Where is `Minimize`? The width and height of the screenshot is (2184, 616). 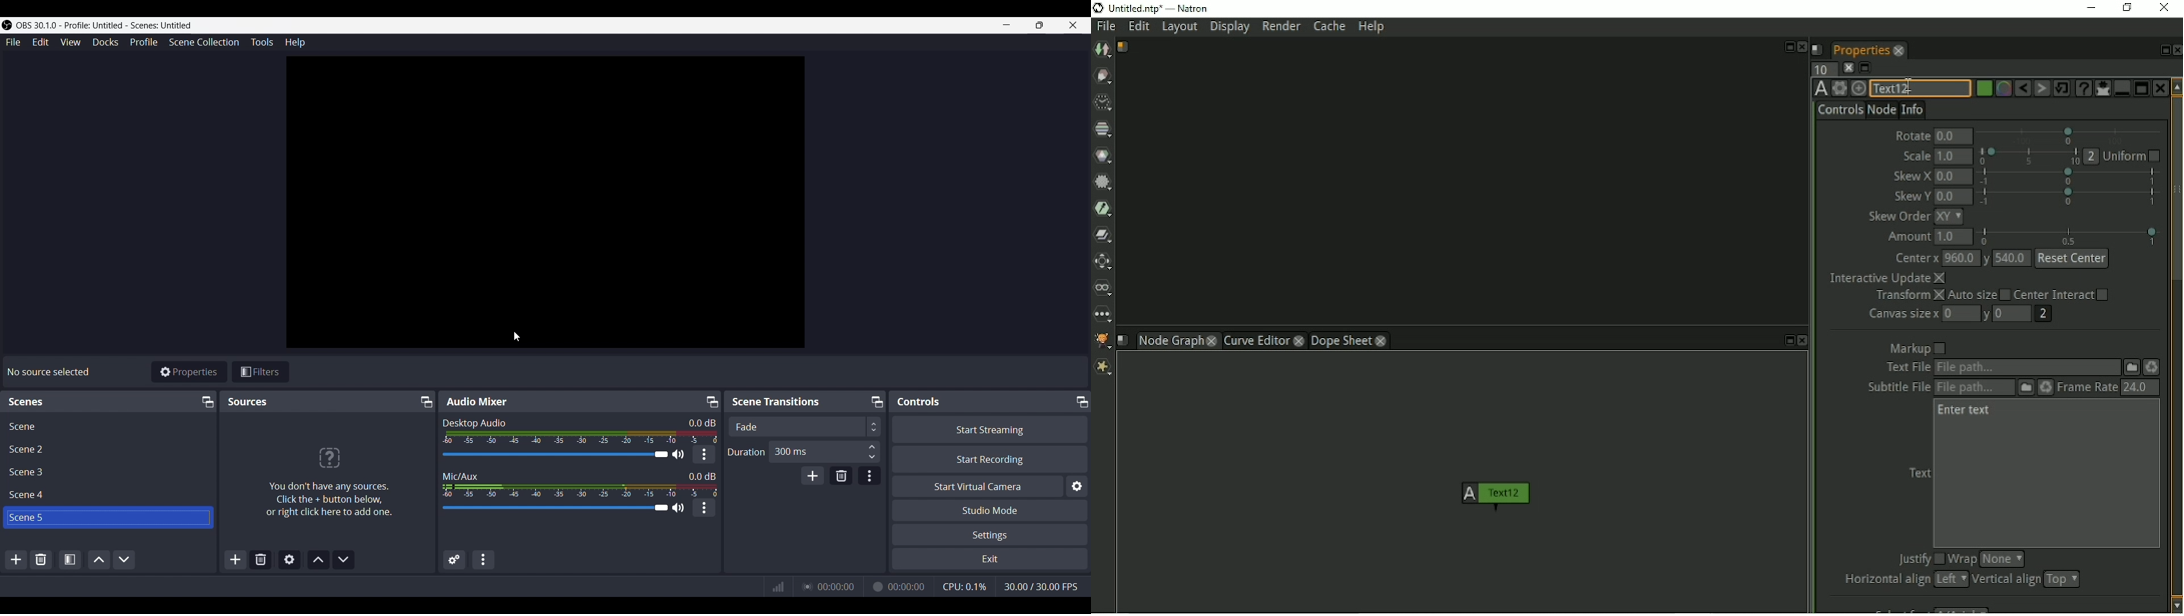
Minimize is located at coordinates (711, 401).